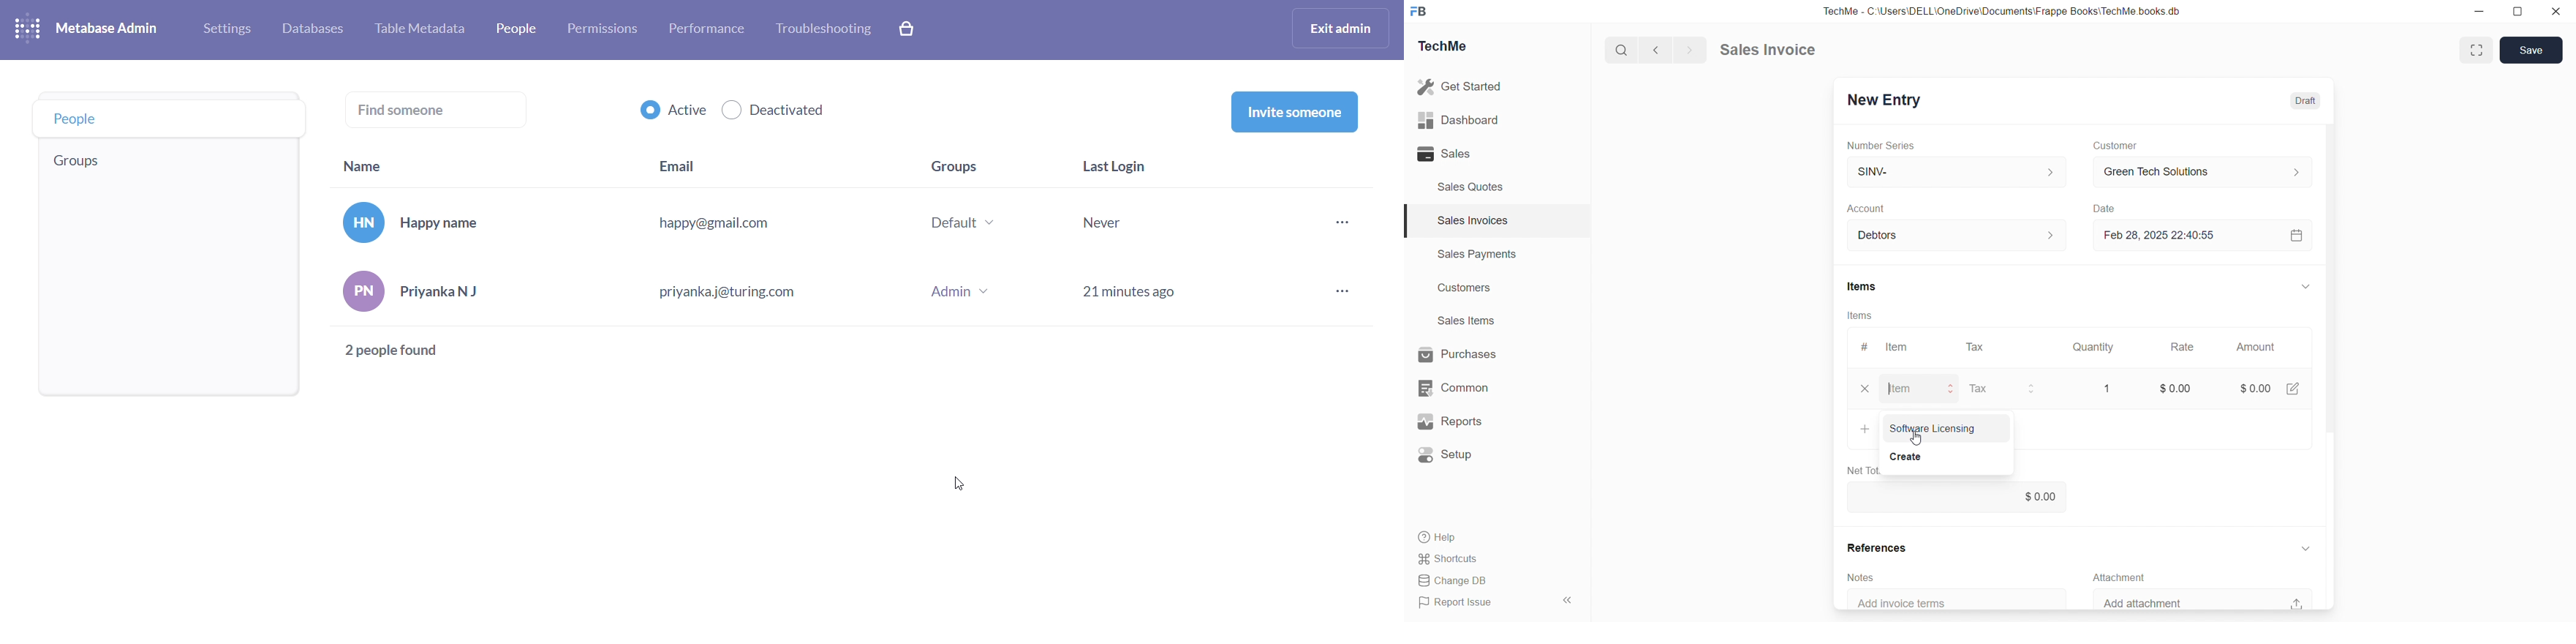 Image resolution: width=2576 pixels, height=644 pixels. I want to click on edit, so click(2292, 387).